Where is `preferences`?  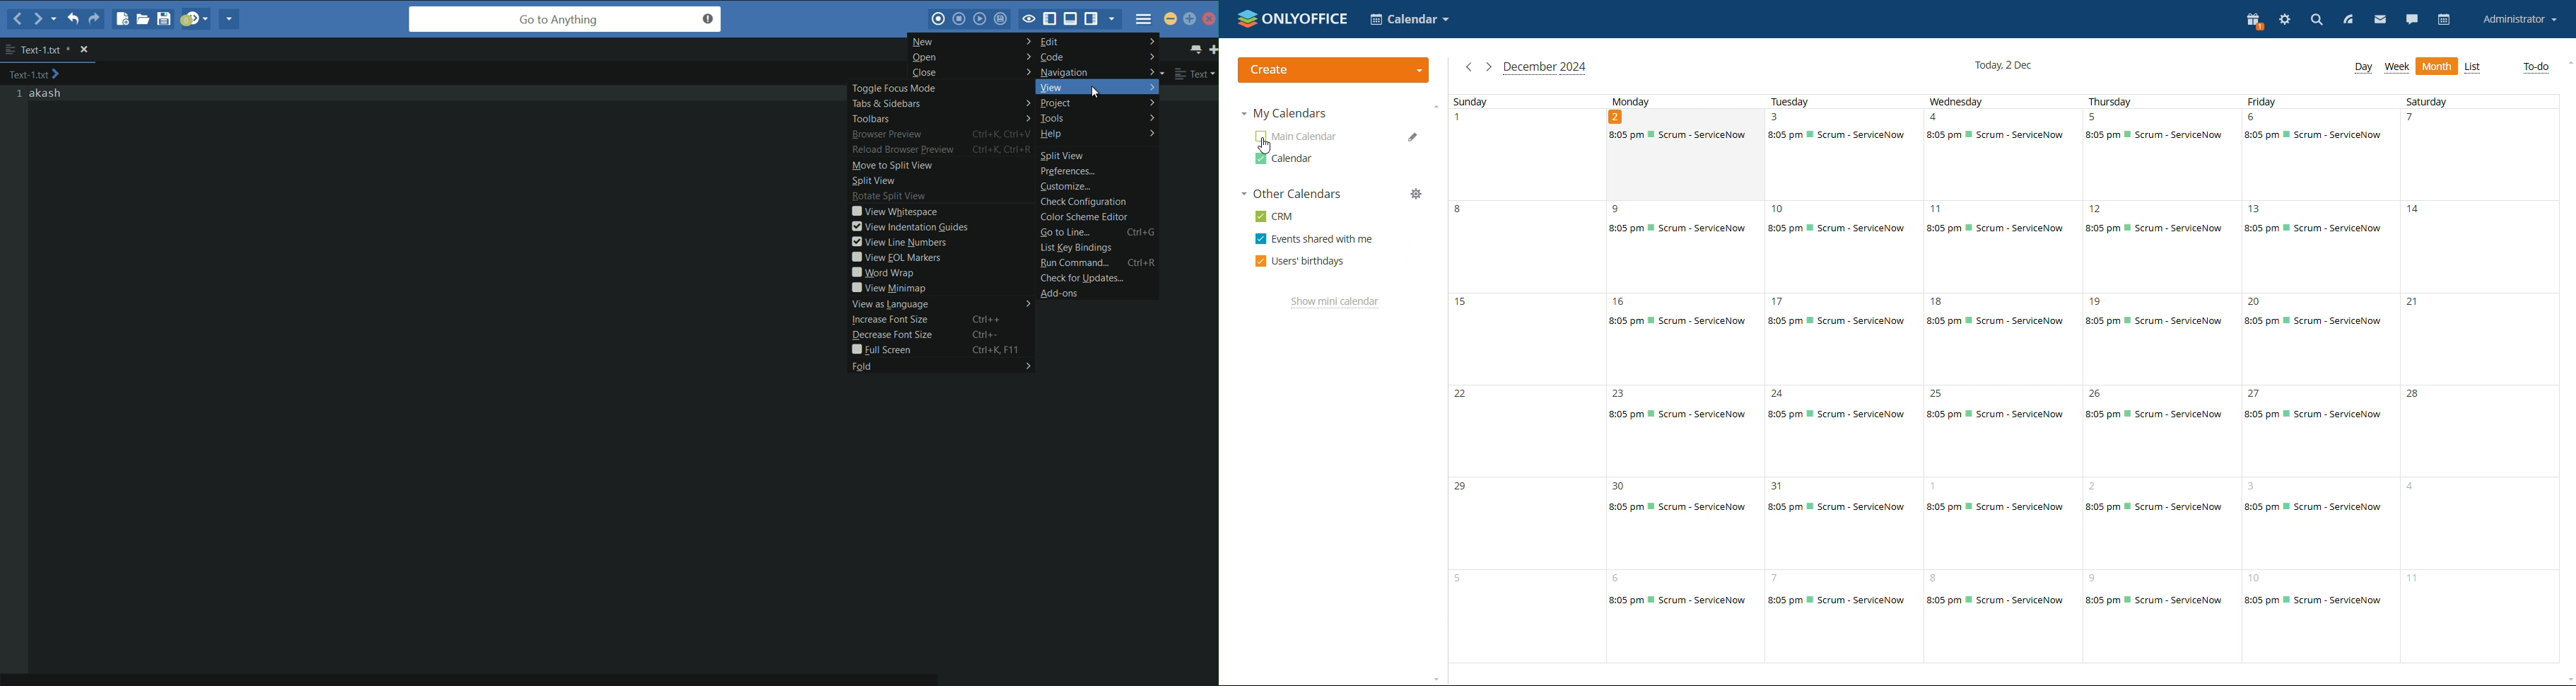 preferences is located at coordinates (1099, 172).